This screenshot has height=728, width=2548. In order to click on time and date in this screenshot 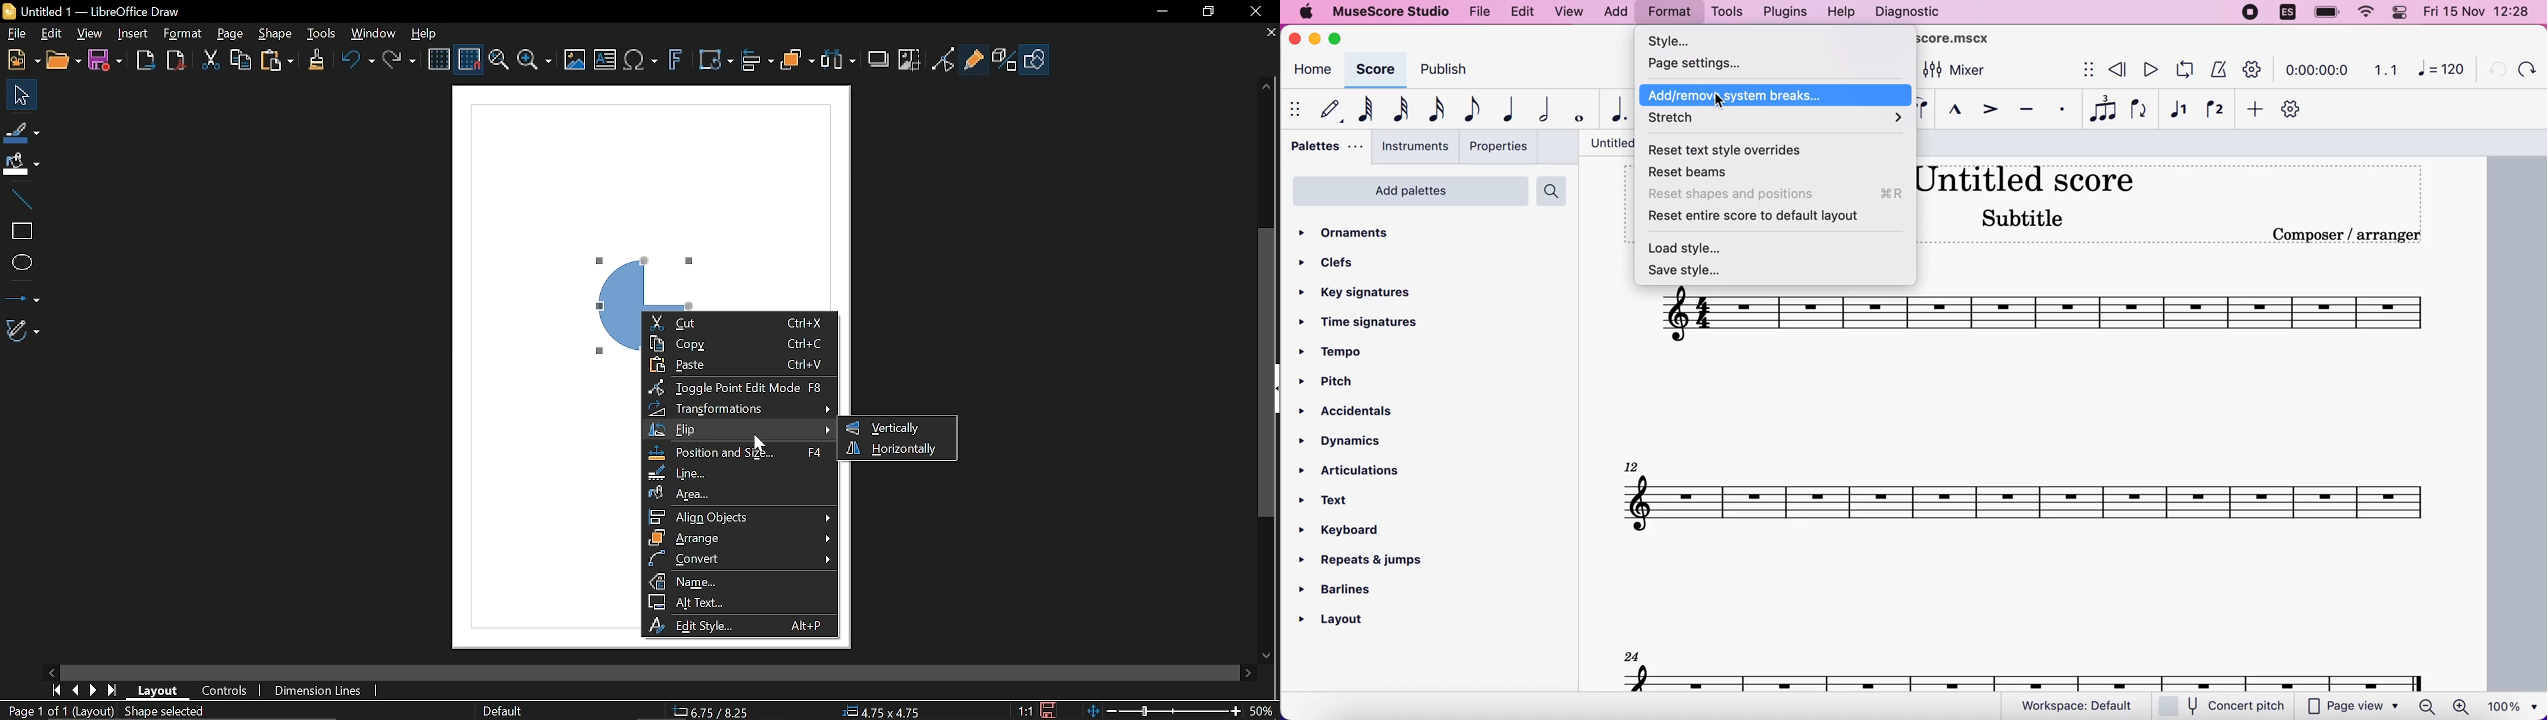, I will do `click(2480, 13)`.